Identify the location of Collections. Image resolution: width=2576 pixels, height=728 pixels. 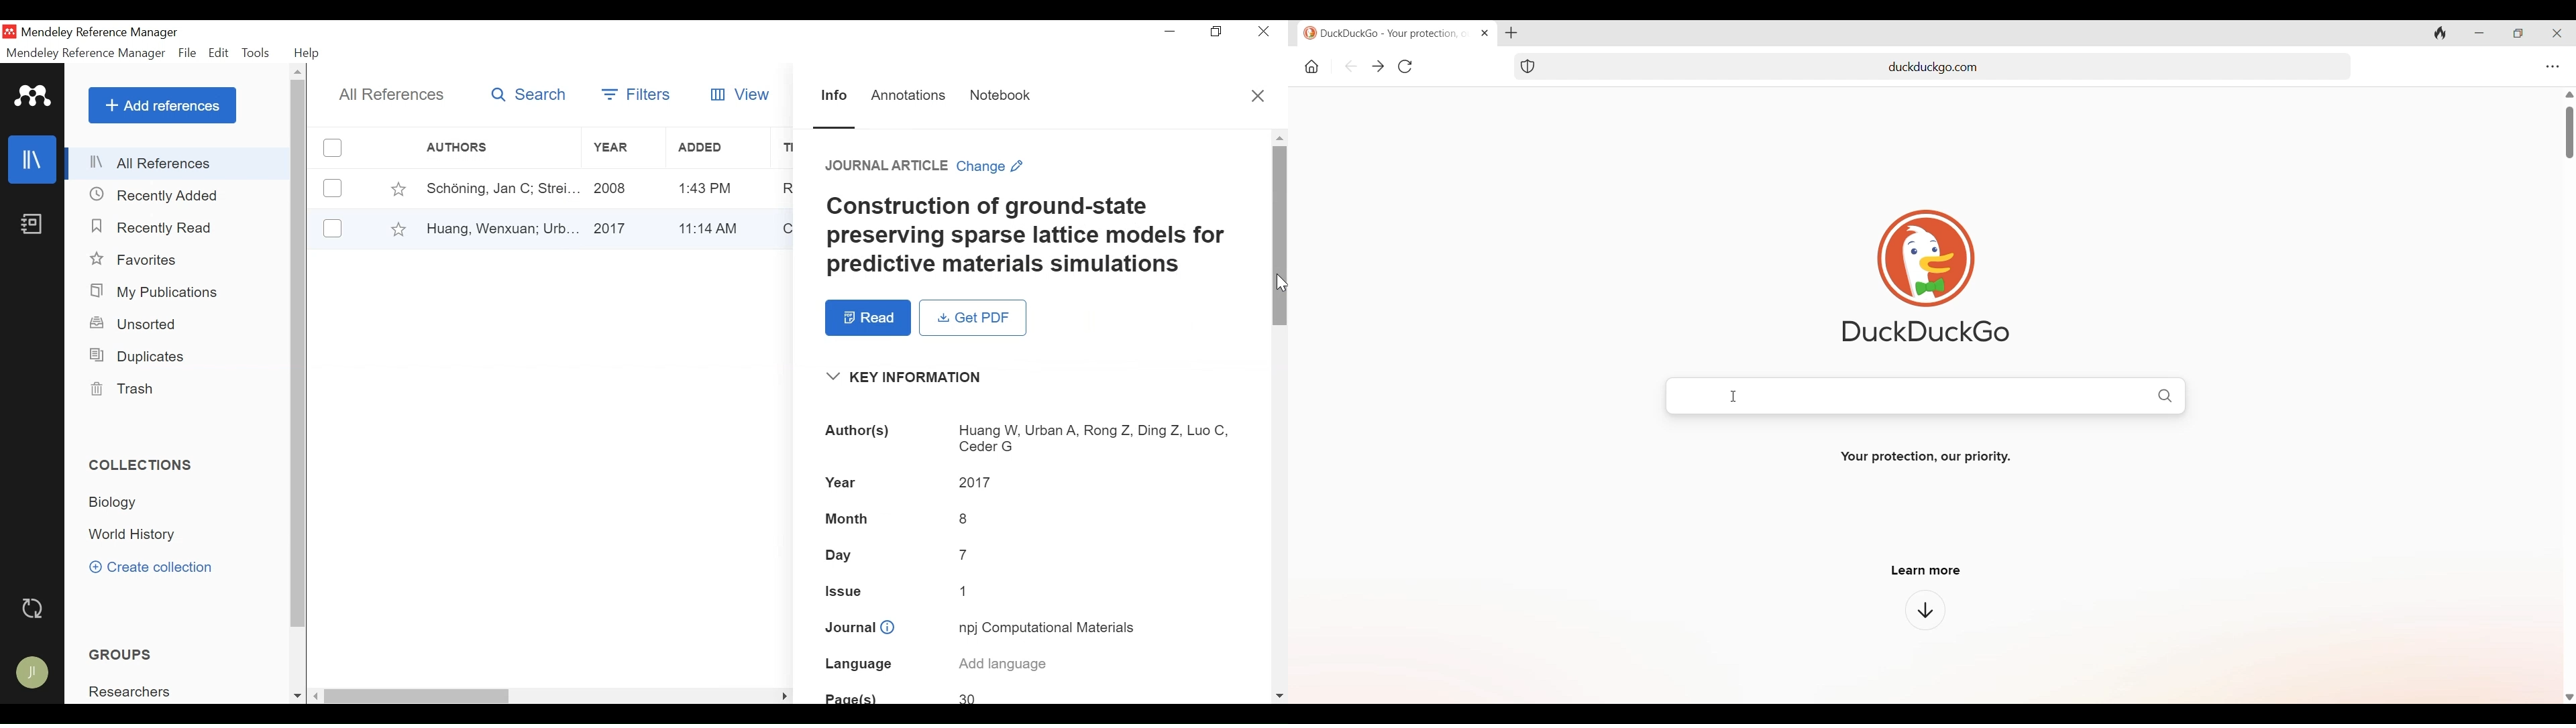
(142, 465).